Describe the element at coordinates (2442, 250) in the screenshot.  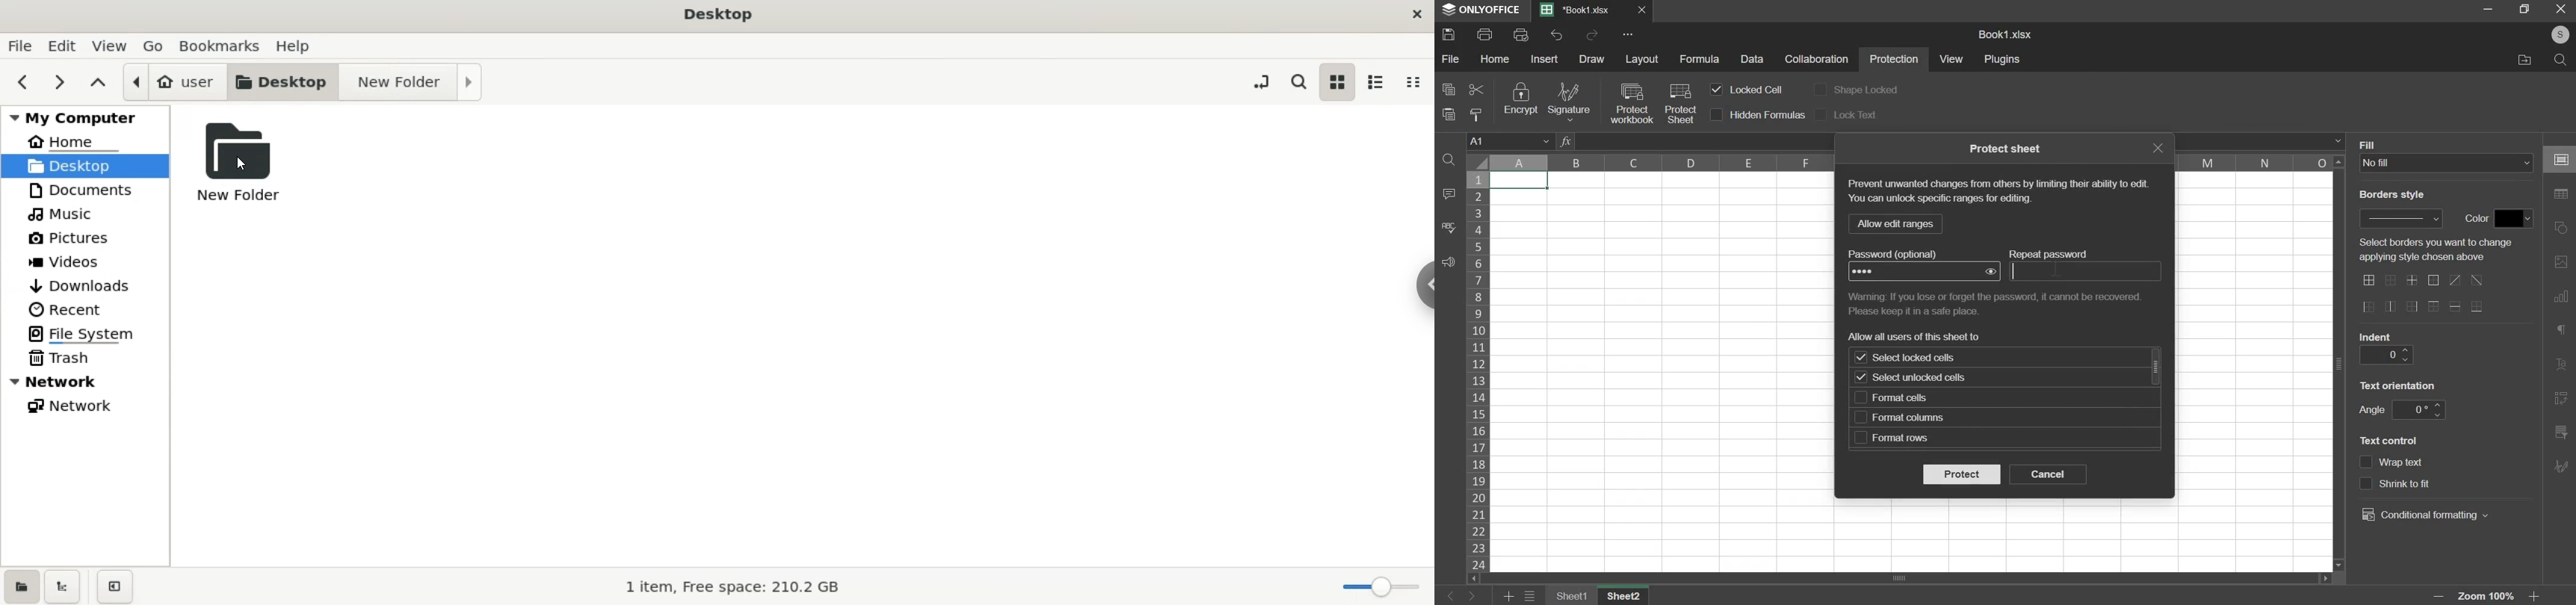
I see `text` at that location.